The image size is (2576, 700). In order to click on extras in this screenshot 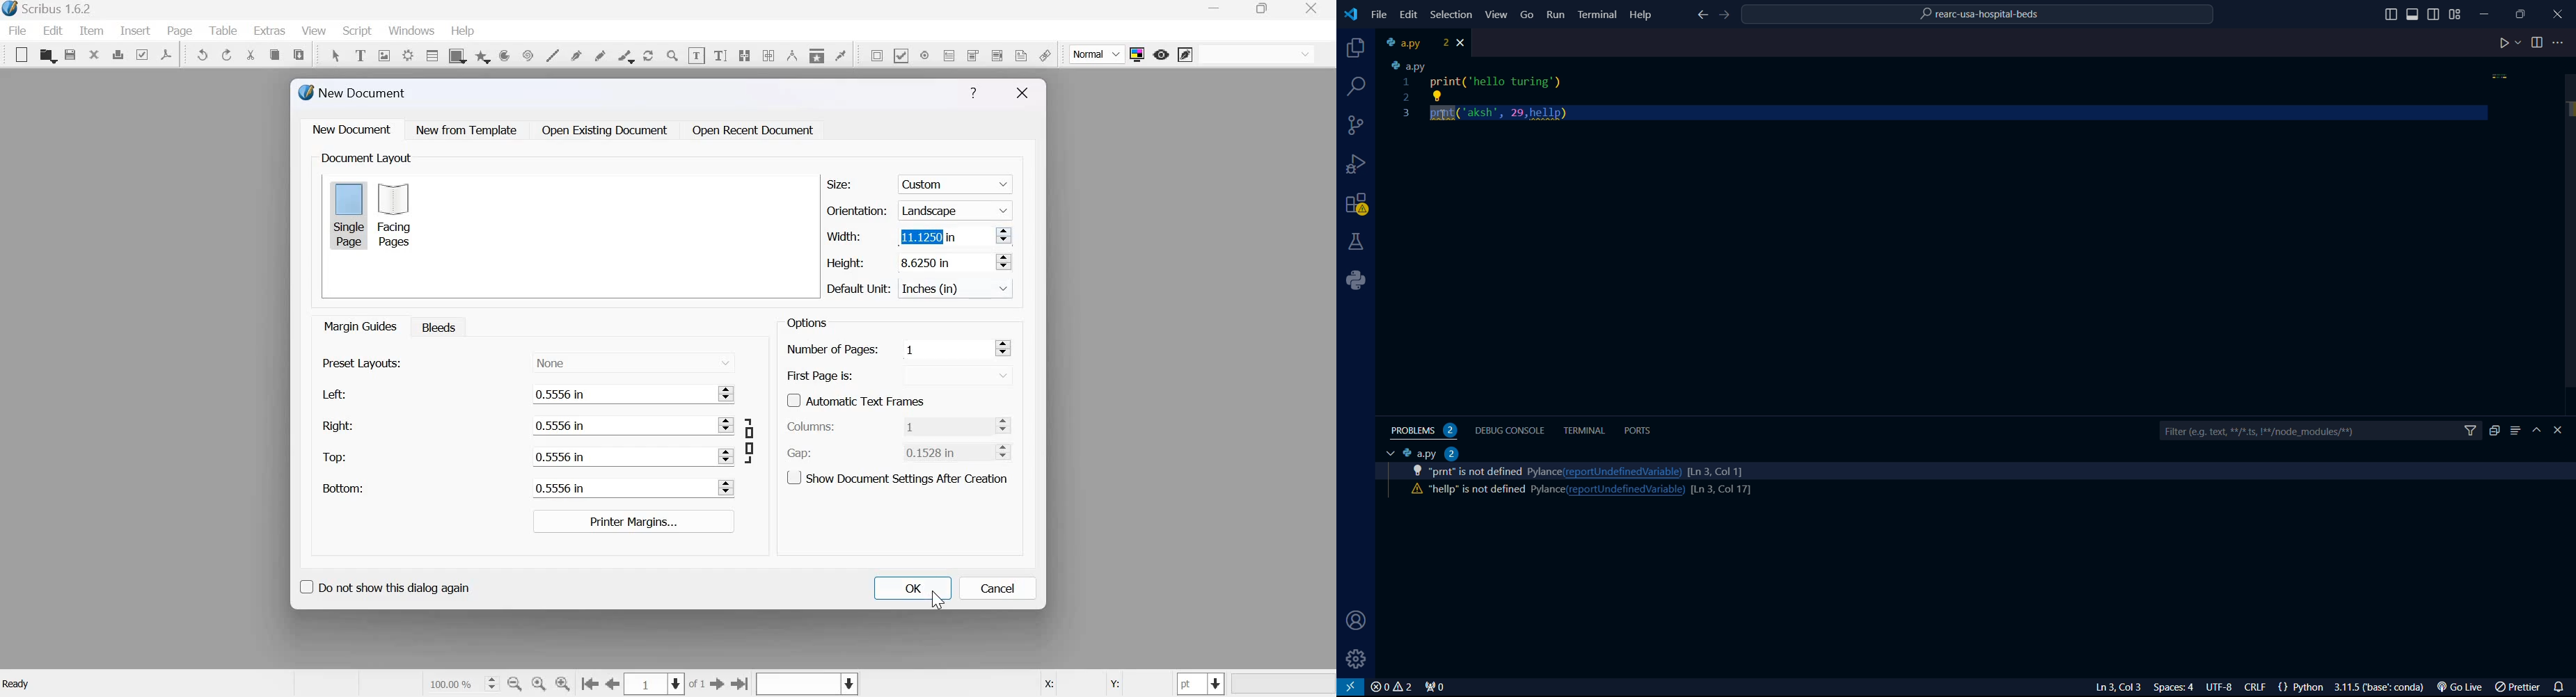, I will do `click(270, 31)`.